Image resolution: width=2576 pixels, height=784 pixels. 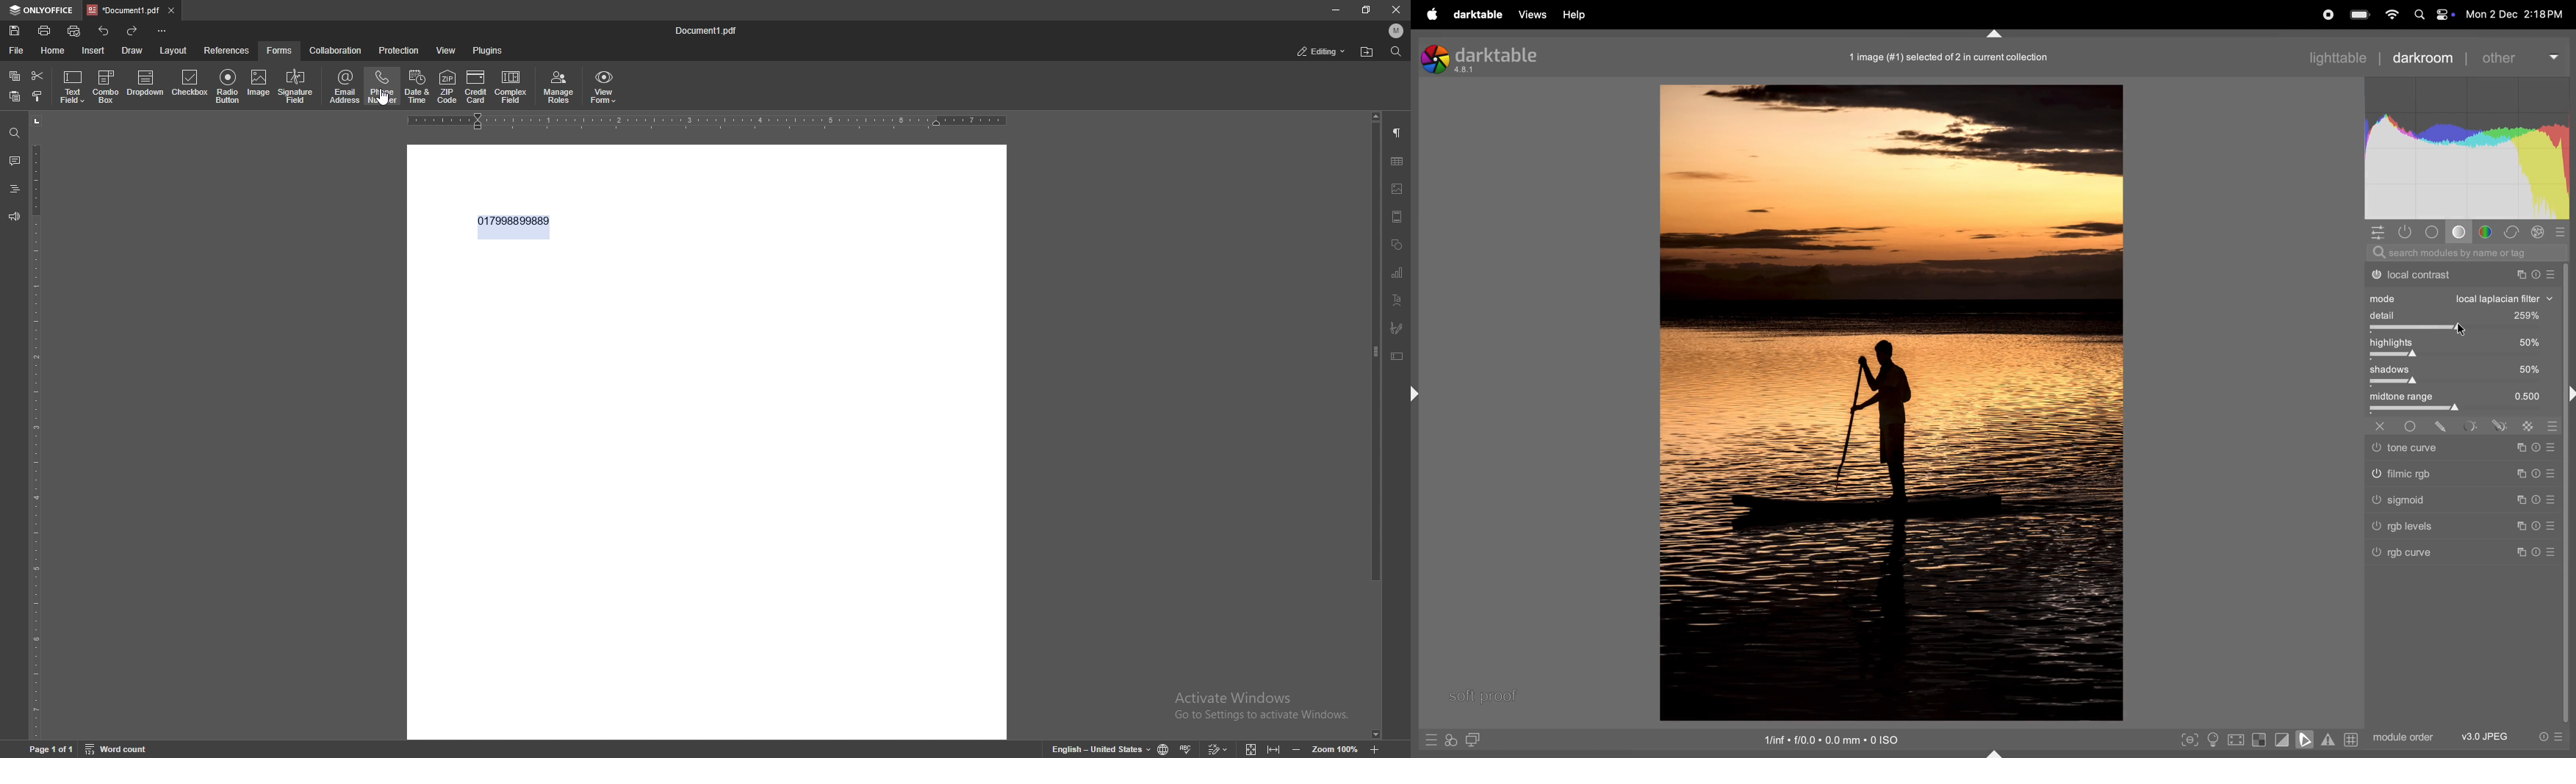 What do you see at coordinates (2339, 57) in the screenshot?
I see `lighttable` at bounding box center [2339, 57].